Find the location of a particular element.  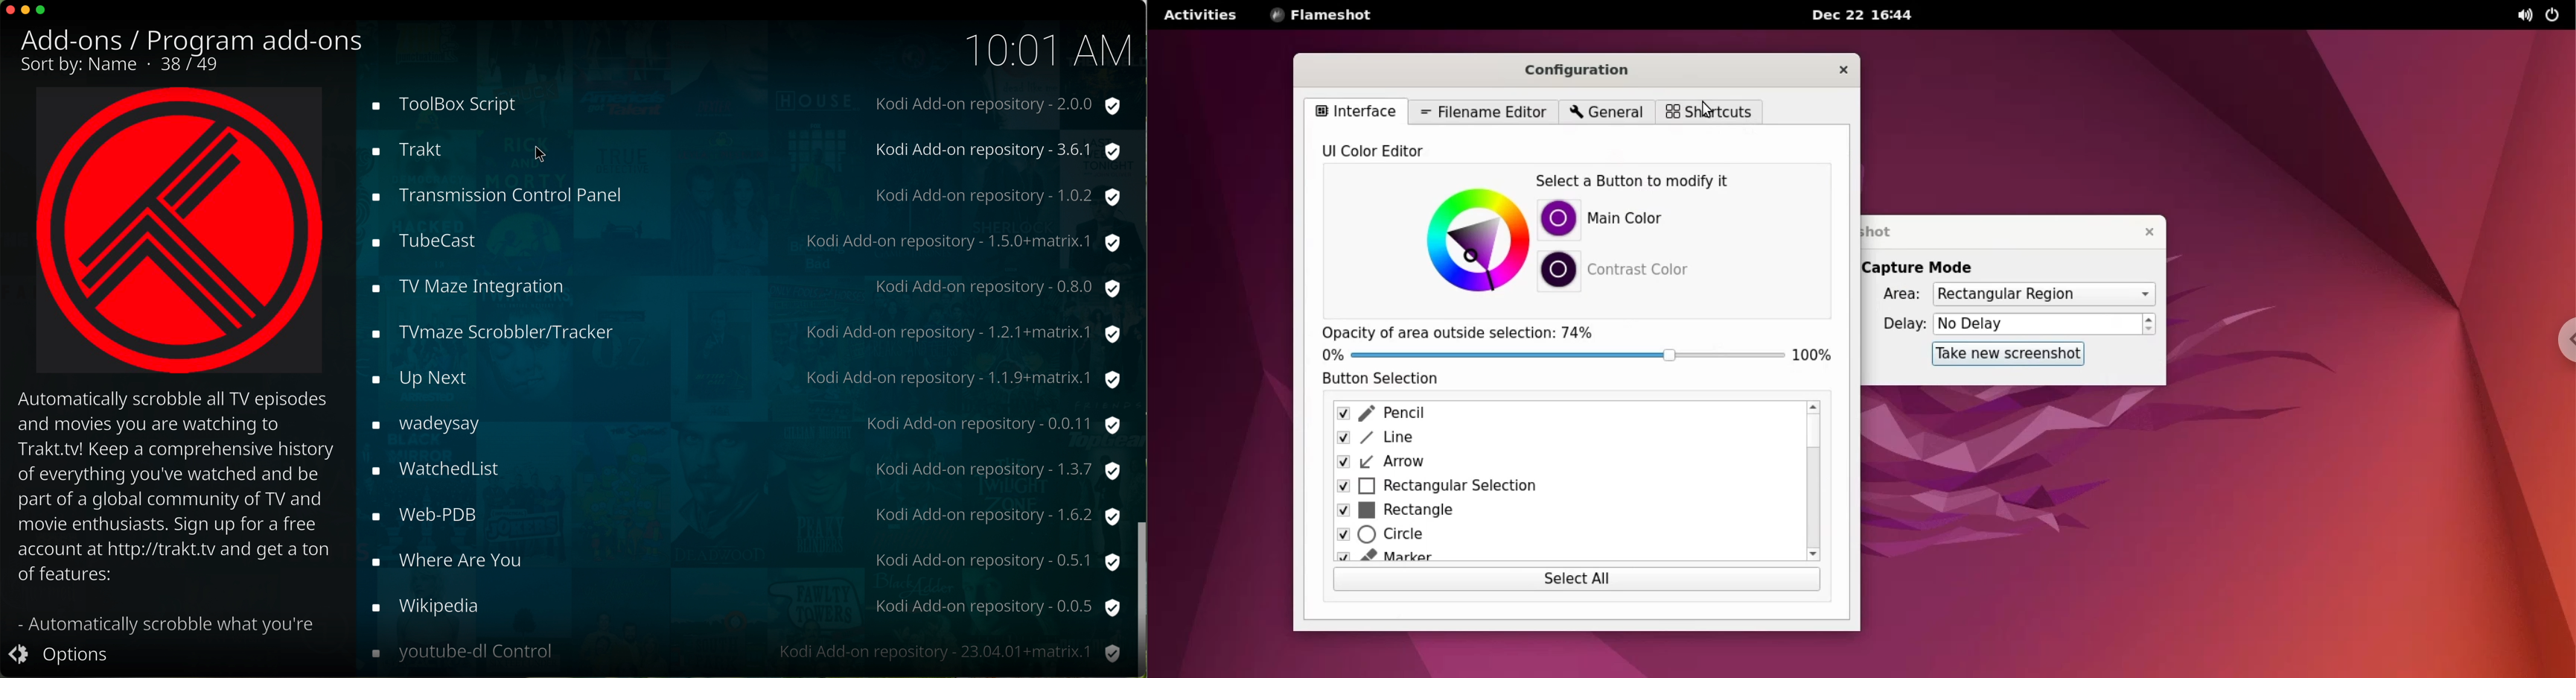

minimize is located at coordinates (26, 13).